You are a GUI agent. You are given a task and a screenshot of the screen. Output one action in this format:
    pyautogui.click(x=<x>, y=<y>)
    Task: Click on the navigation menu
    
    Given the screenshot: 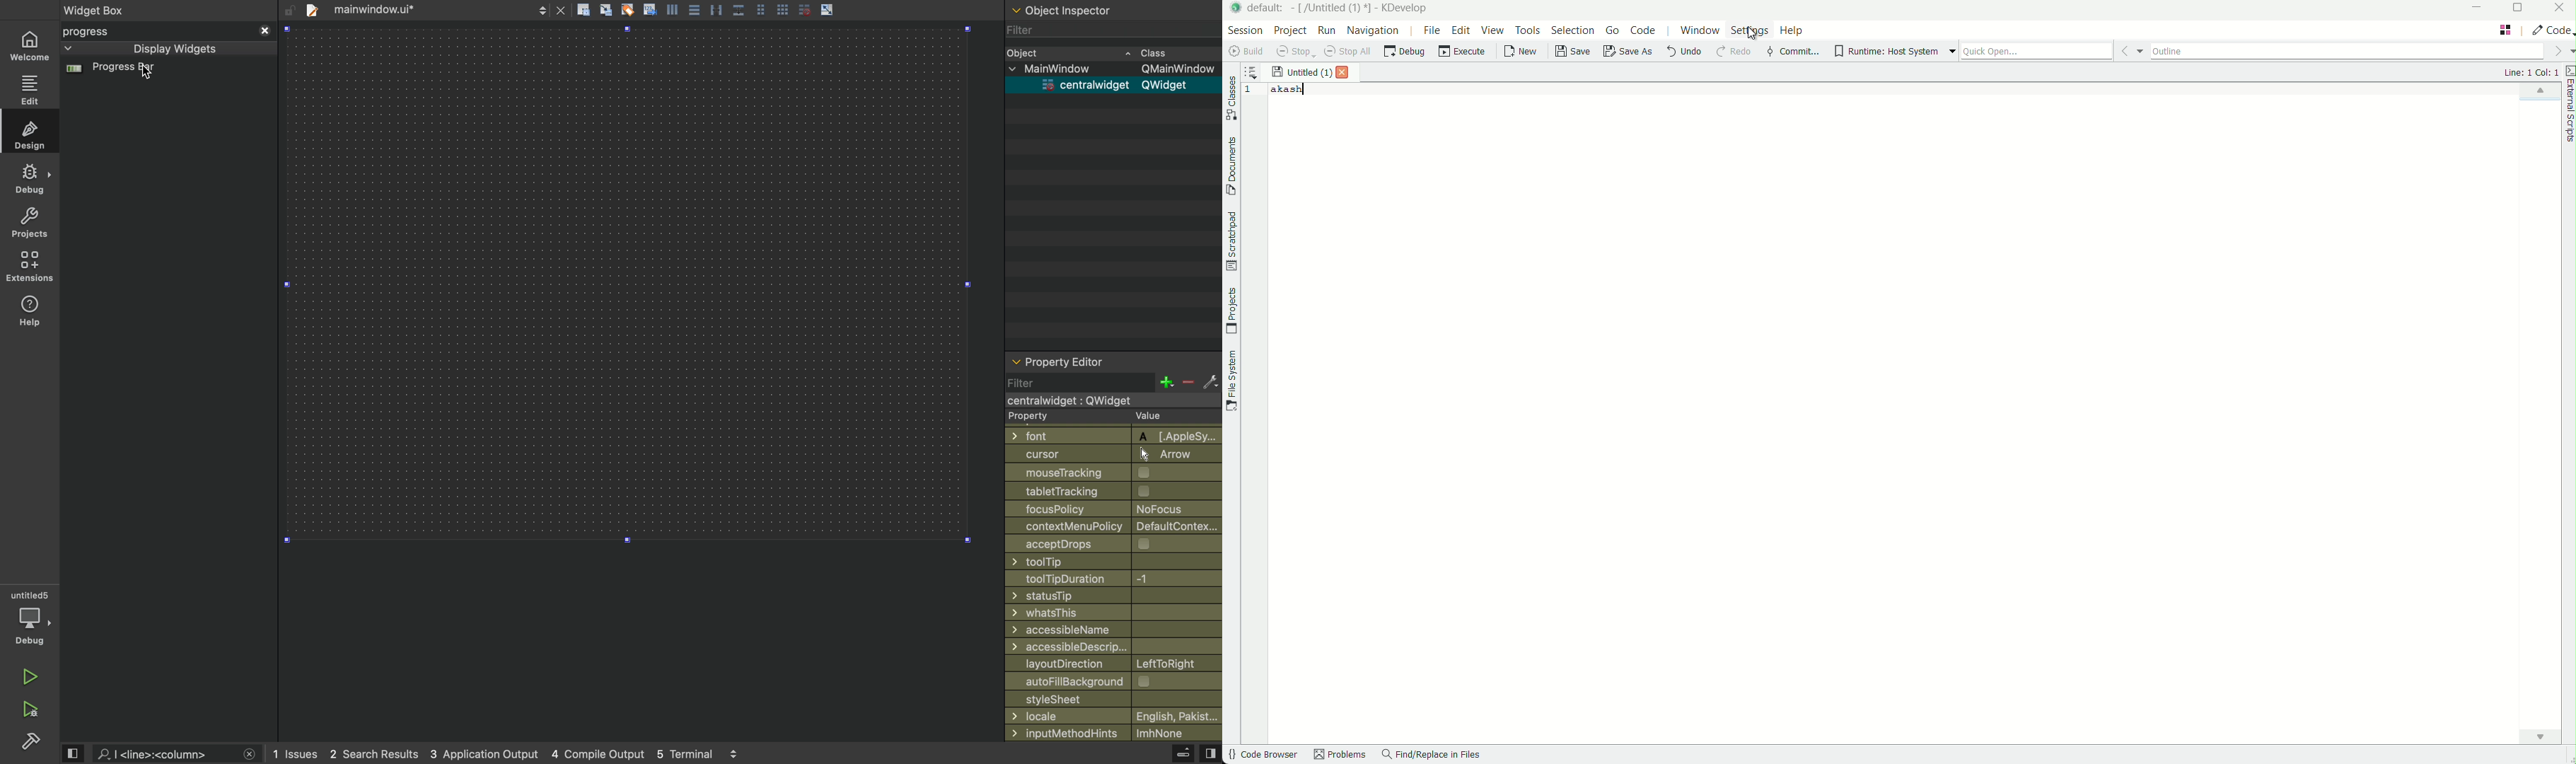 What is the action you would take?
    pyautogui.click(x=1374, y=30)
    